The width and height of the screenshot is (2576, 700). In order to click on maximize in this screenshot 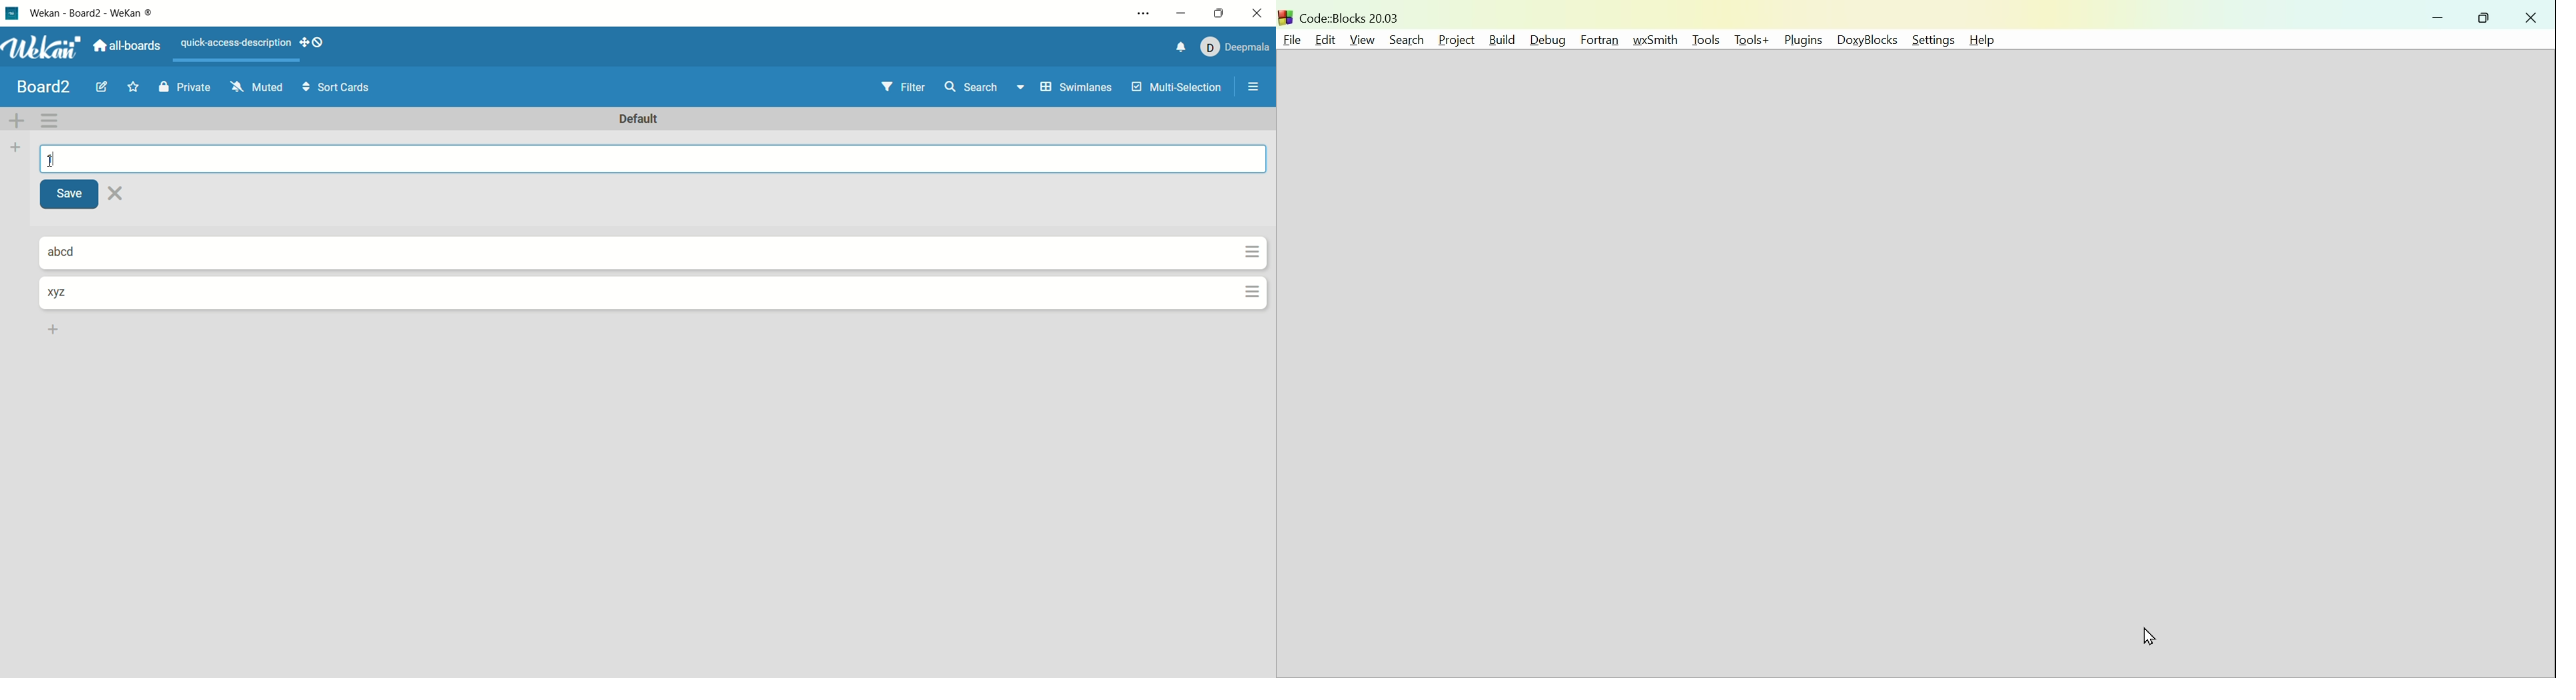, I will do `click(1216, 13)`.